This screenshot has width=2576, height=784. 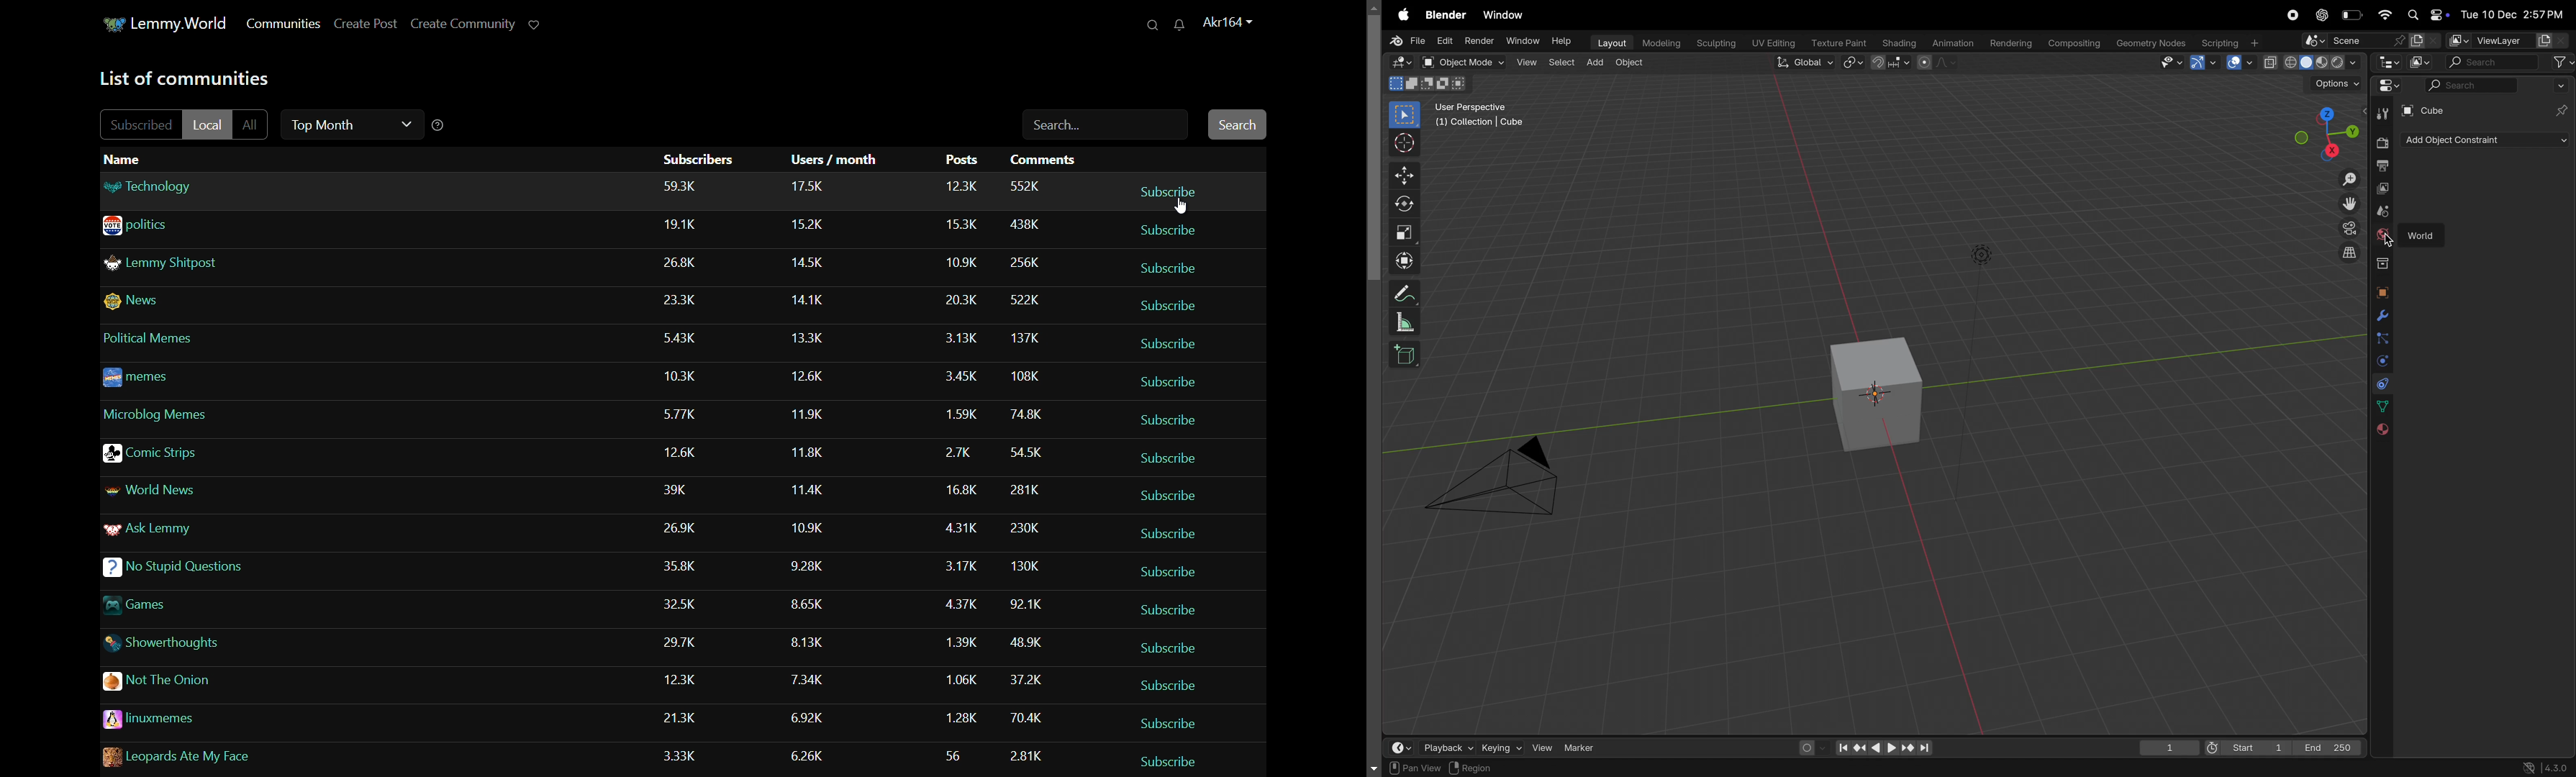 What do you see at coordinates (1952, 44) in the screenshot?
I see `Animation` at bounding box center [1952, 44].